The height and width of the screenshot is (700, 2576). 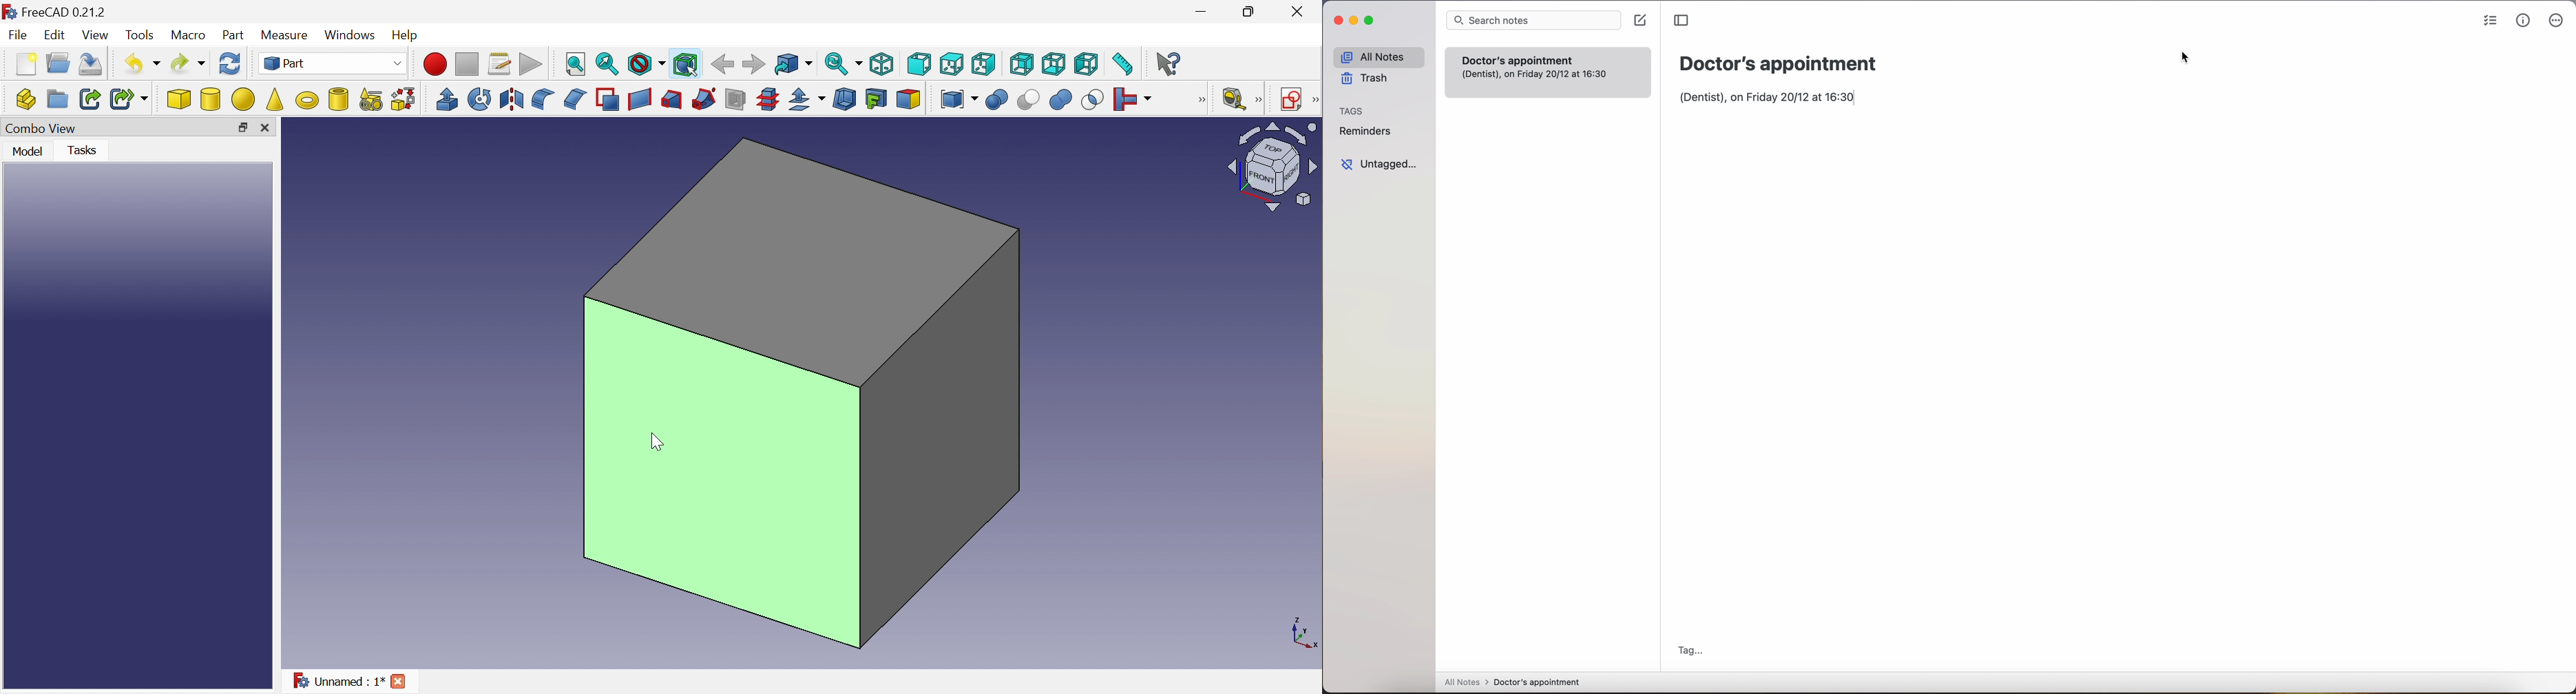 I want to click on more options, so click(x=2557, y=20).